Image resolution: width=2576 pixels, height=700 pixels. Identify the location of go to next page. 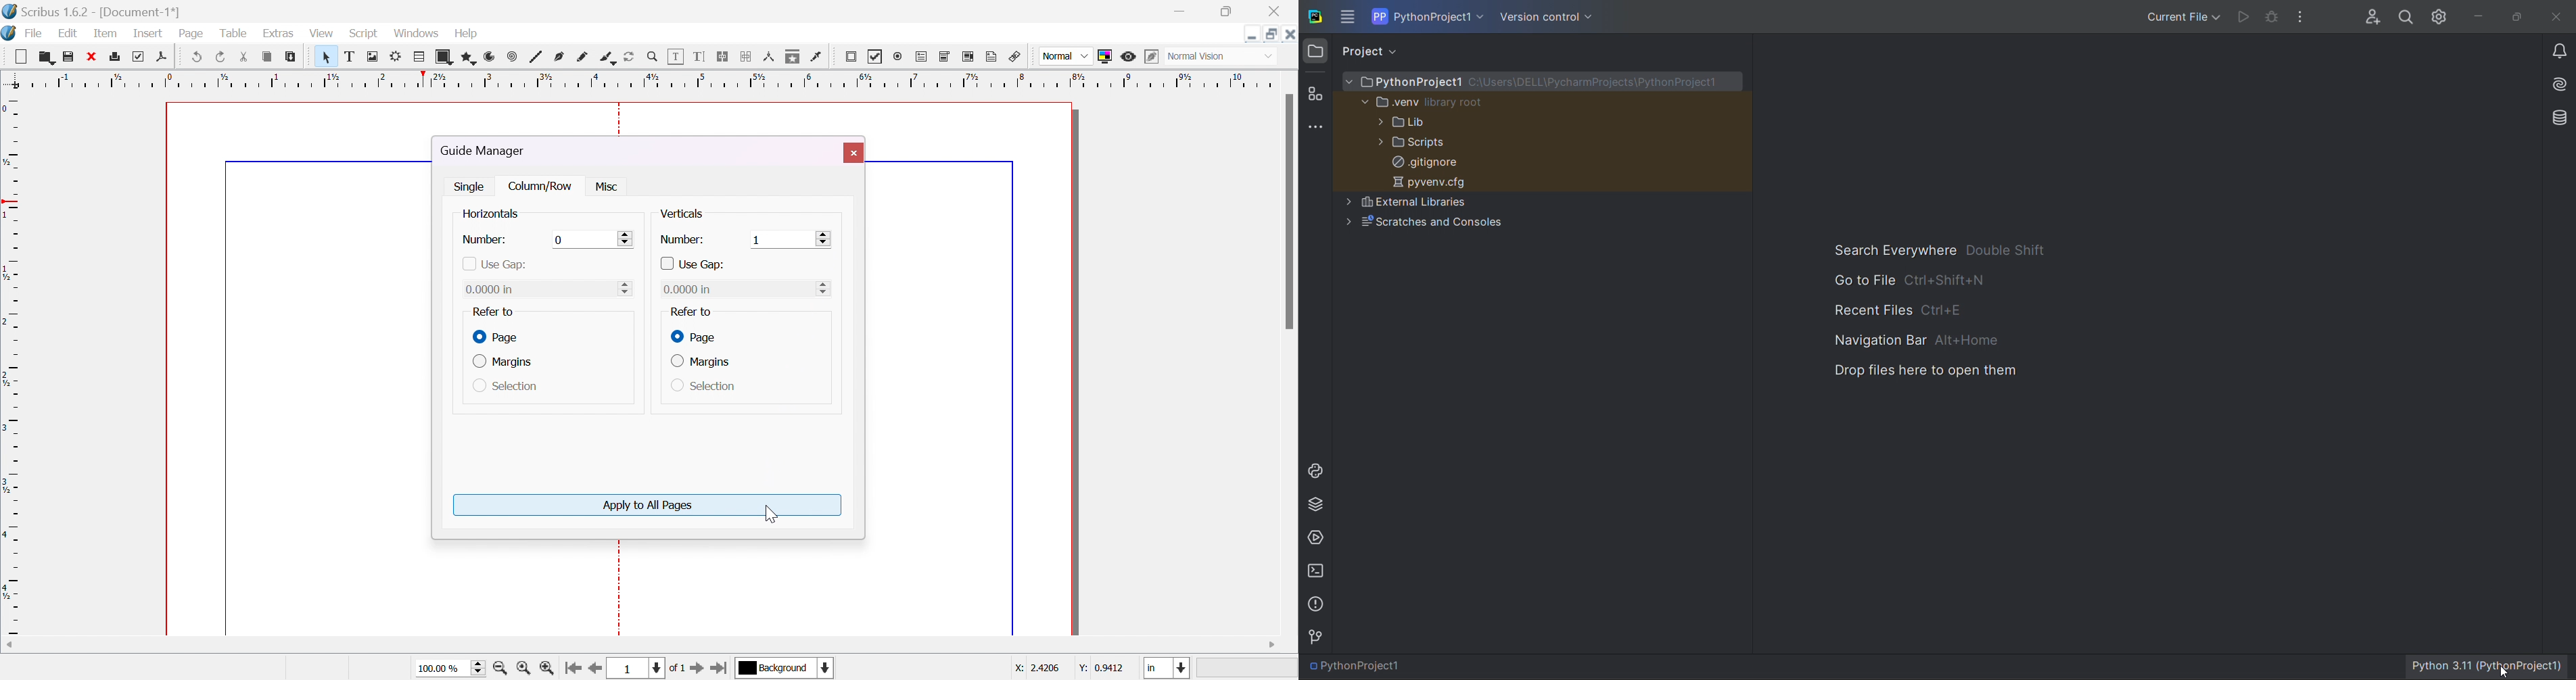
(697, 669).